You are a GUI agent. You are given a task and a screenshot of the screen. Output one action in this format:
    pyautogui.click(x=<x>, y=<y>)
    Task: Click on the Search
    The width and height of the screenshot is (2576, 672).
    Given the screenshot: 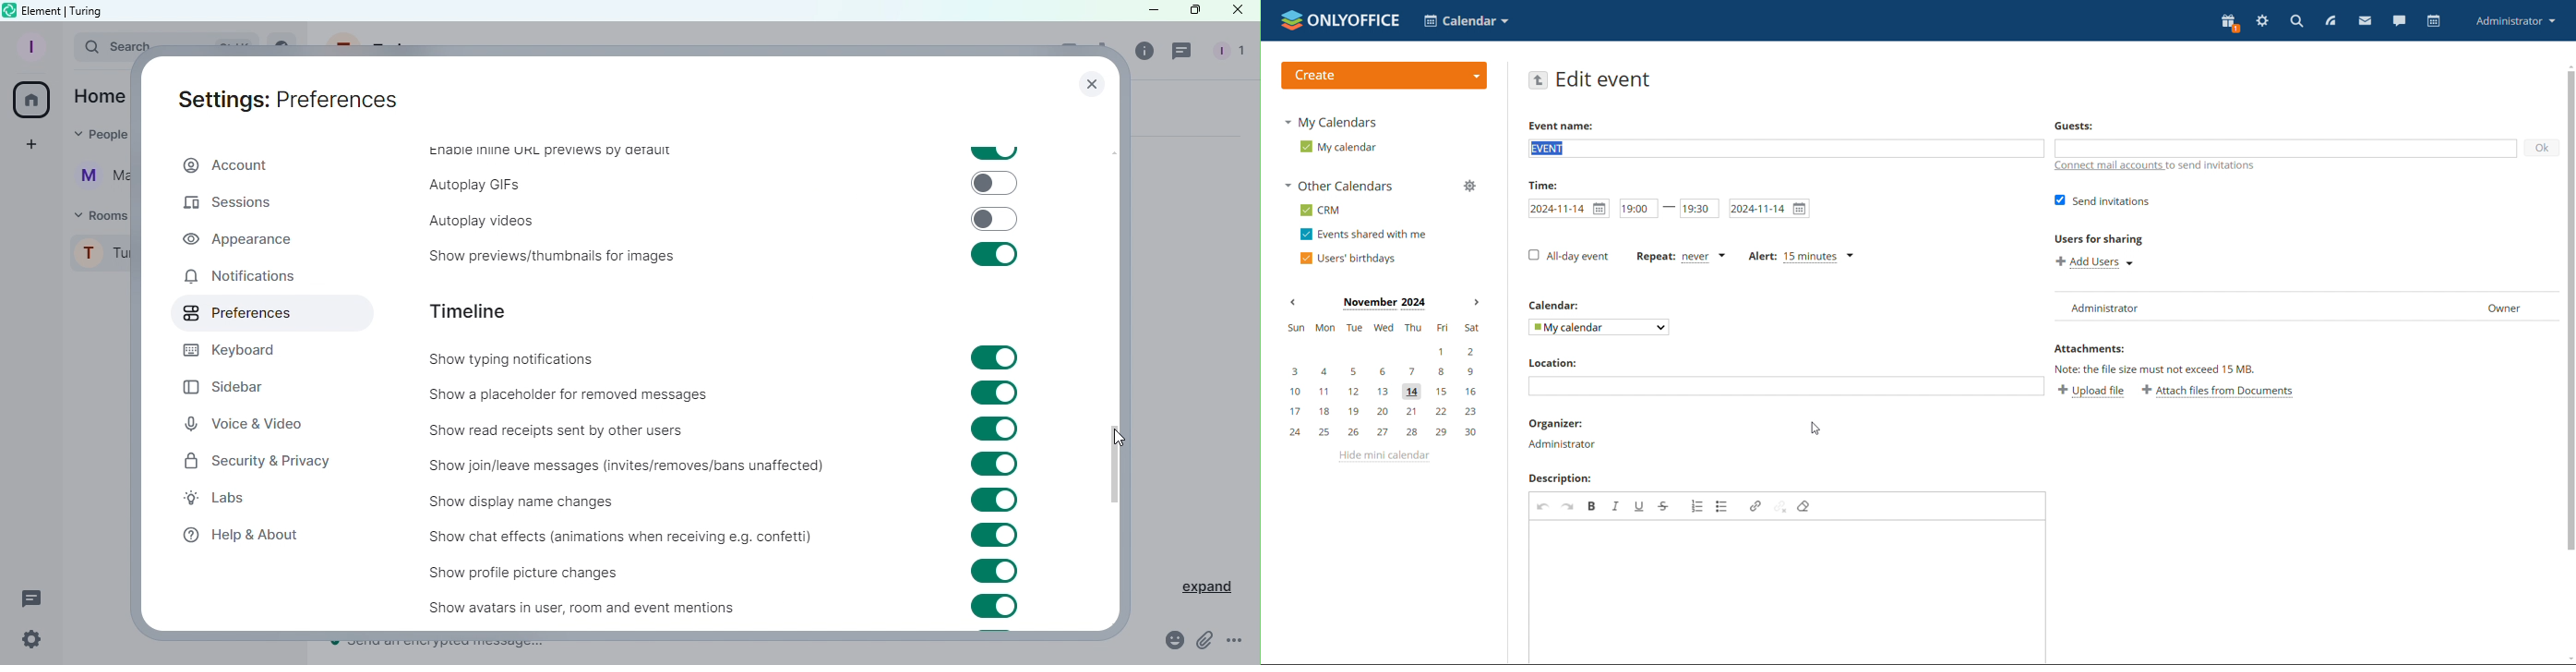 What is the action you would take?
    pyautogui.click(x=100, y=49)
    